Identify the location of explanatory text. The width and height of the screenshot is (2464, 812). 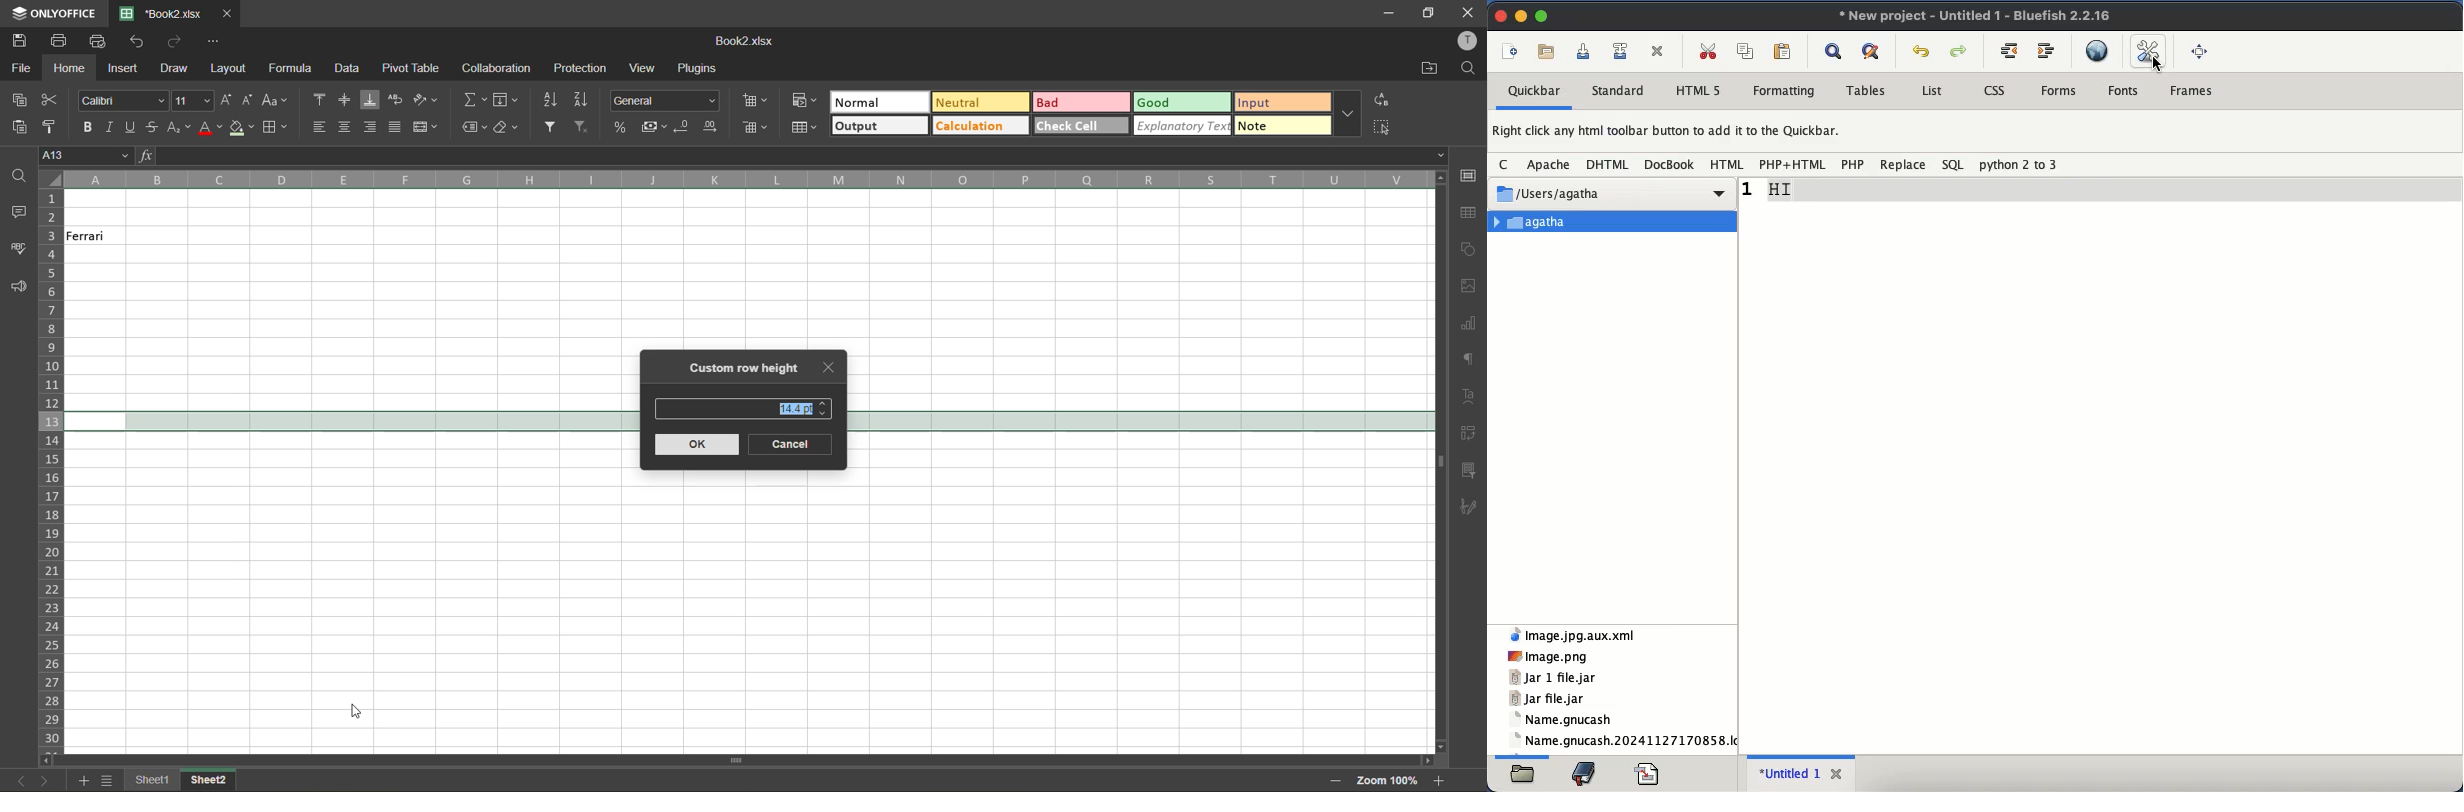
(1185, 125).